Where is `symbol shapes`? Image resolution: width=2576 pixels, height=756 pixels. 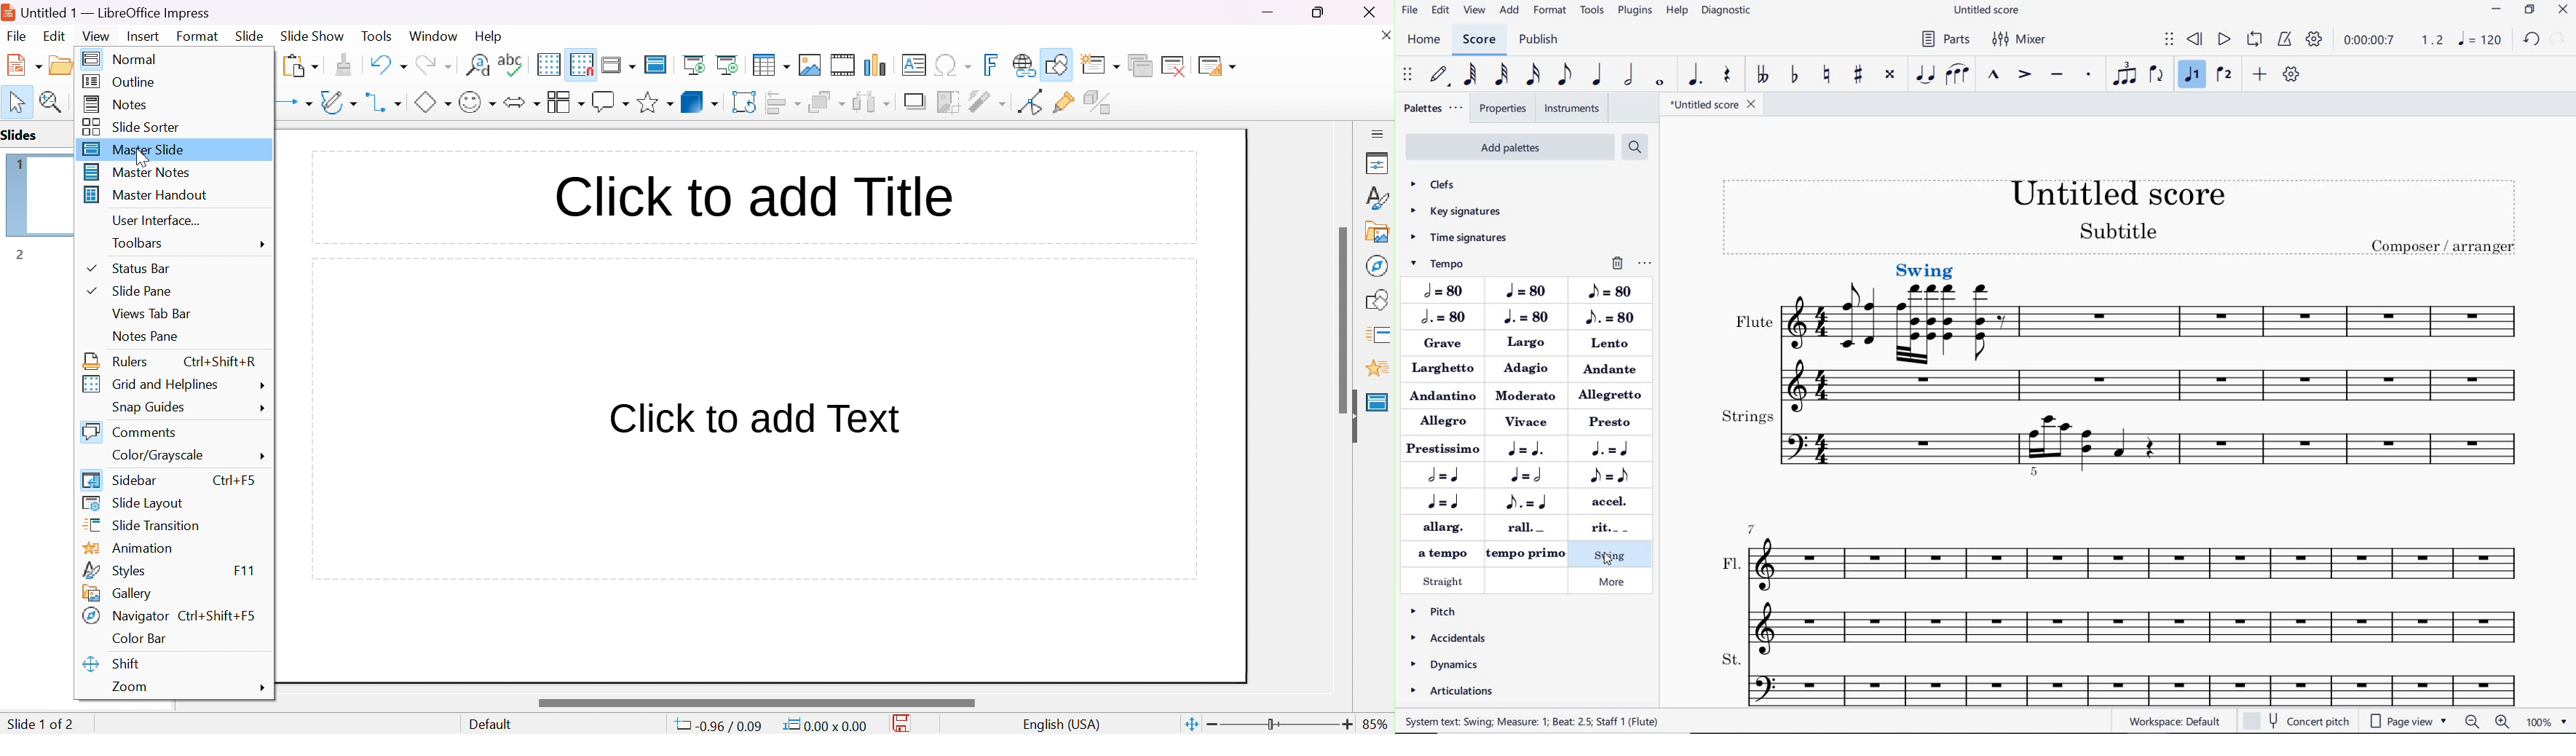 symbol shapes is located at coordinates (477, 102).